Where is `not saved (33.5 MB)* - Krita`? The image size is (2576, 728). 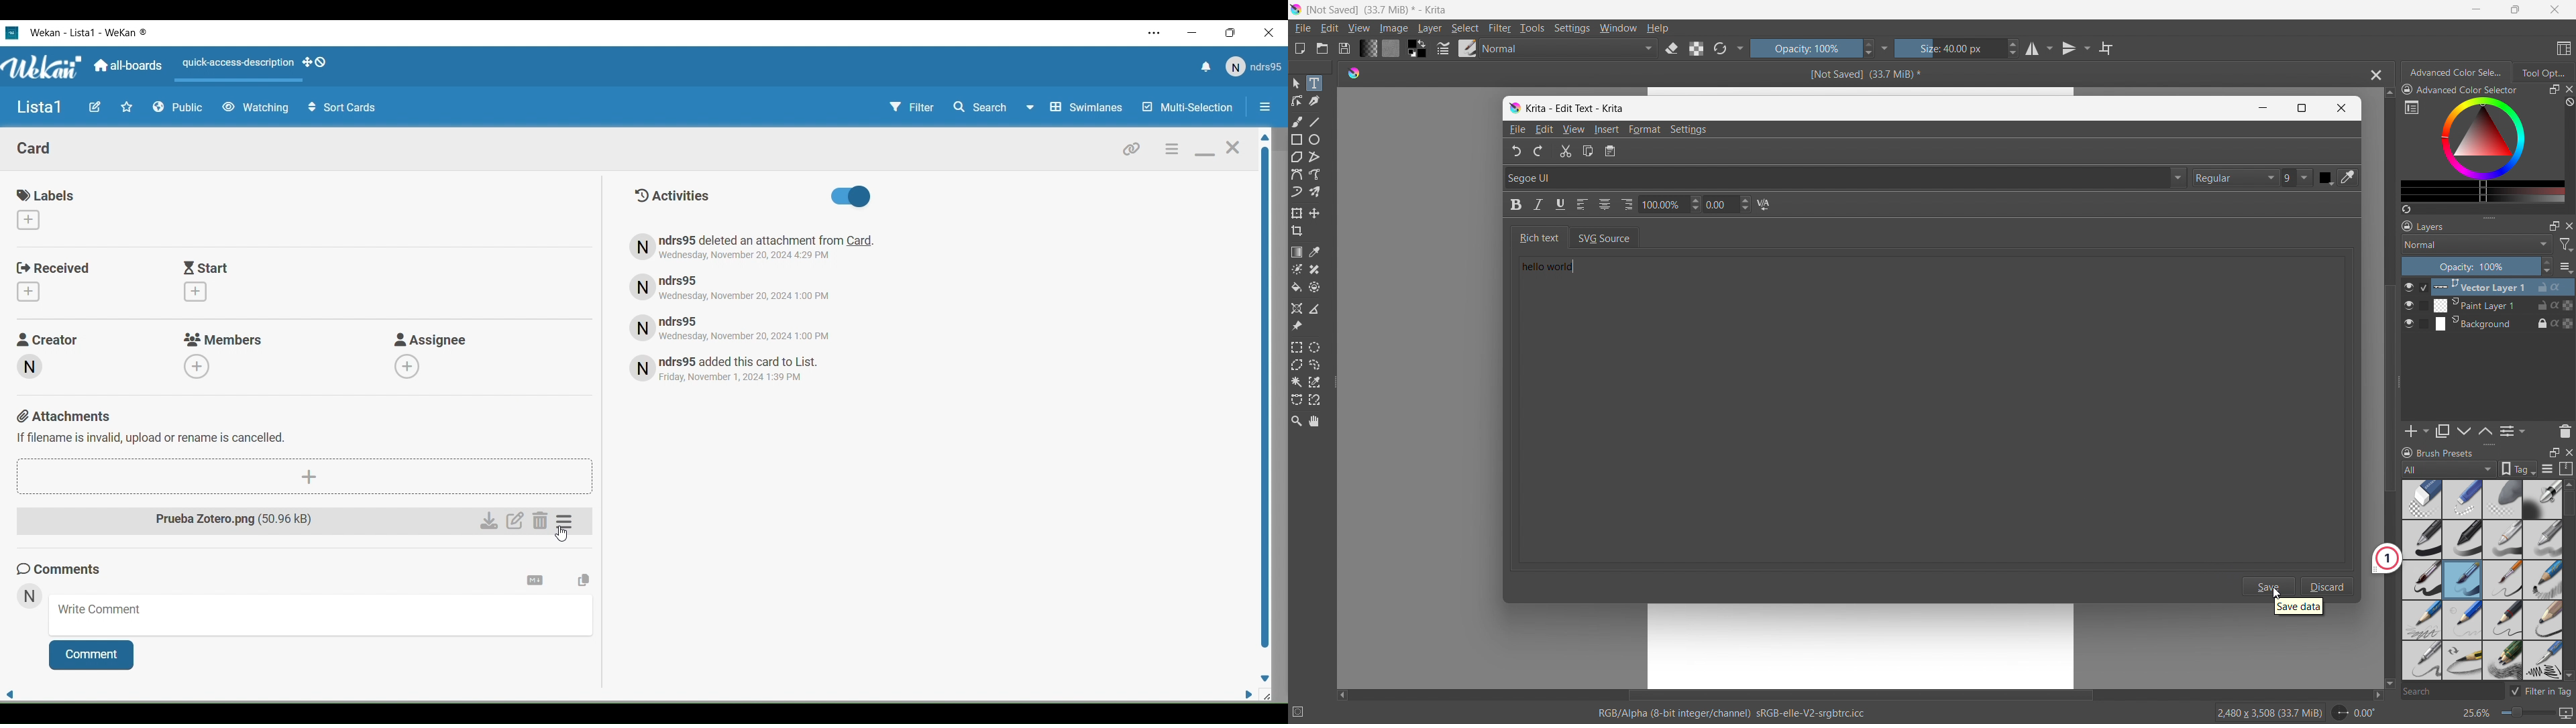
not saved (33.5 MB)* - Krita is located at coordinates (1380, 9).